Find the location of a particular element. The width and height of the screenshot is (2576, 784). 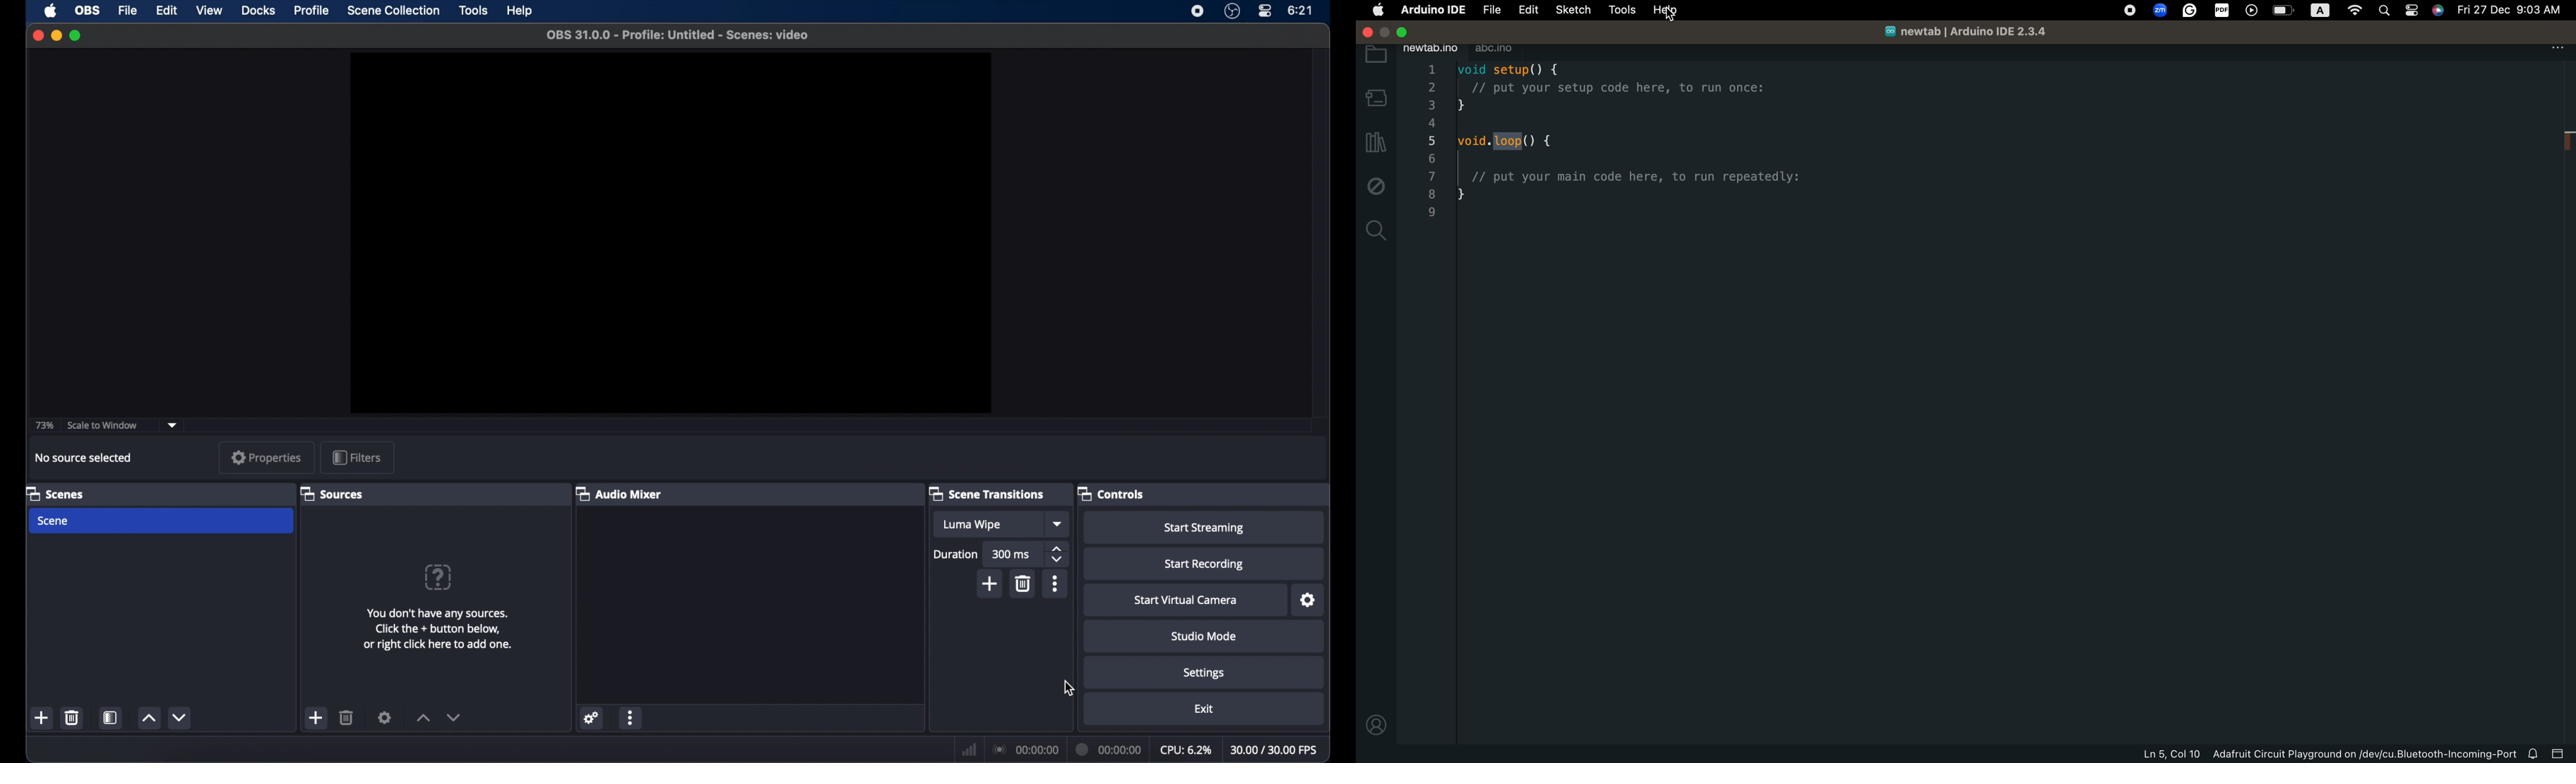

properties is located at coordinates (267, 457).